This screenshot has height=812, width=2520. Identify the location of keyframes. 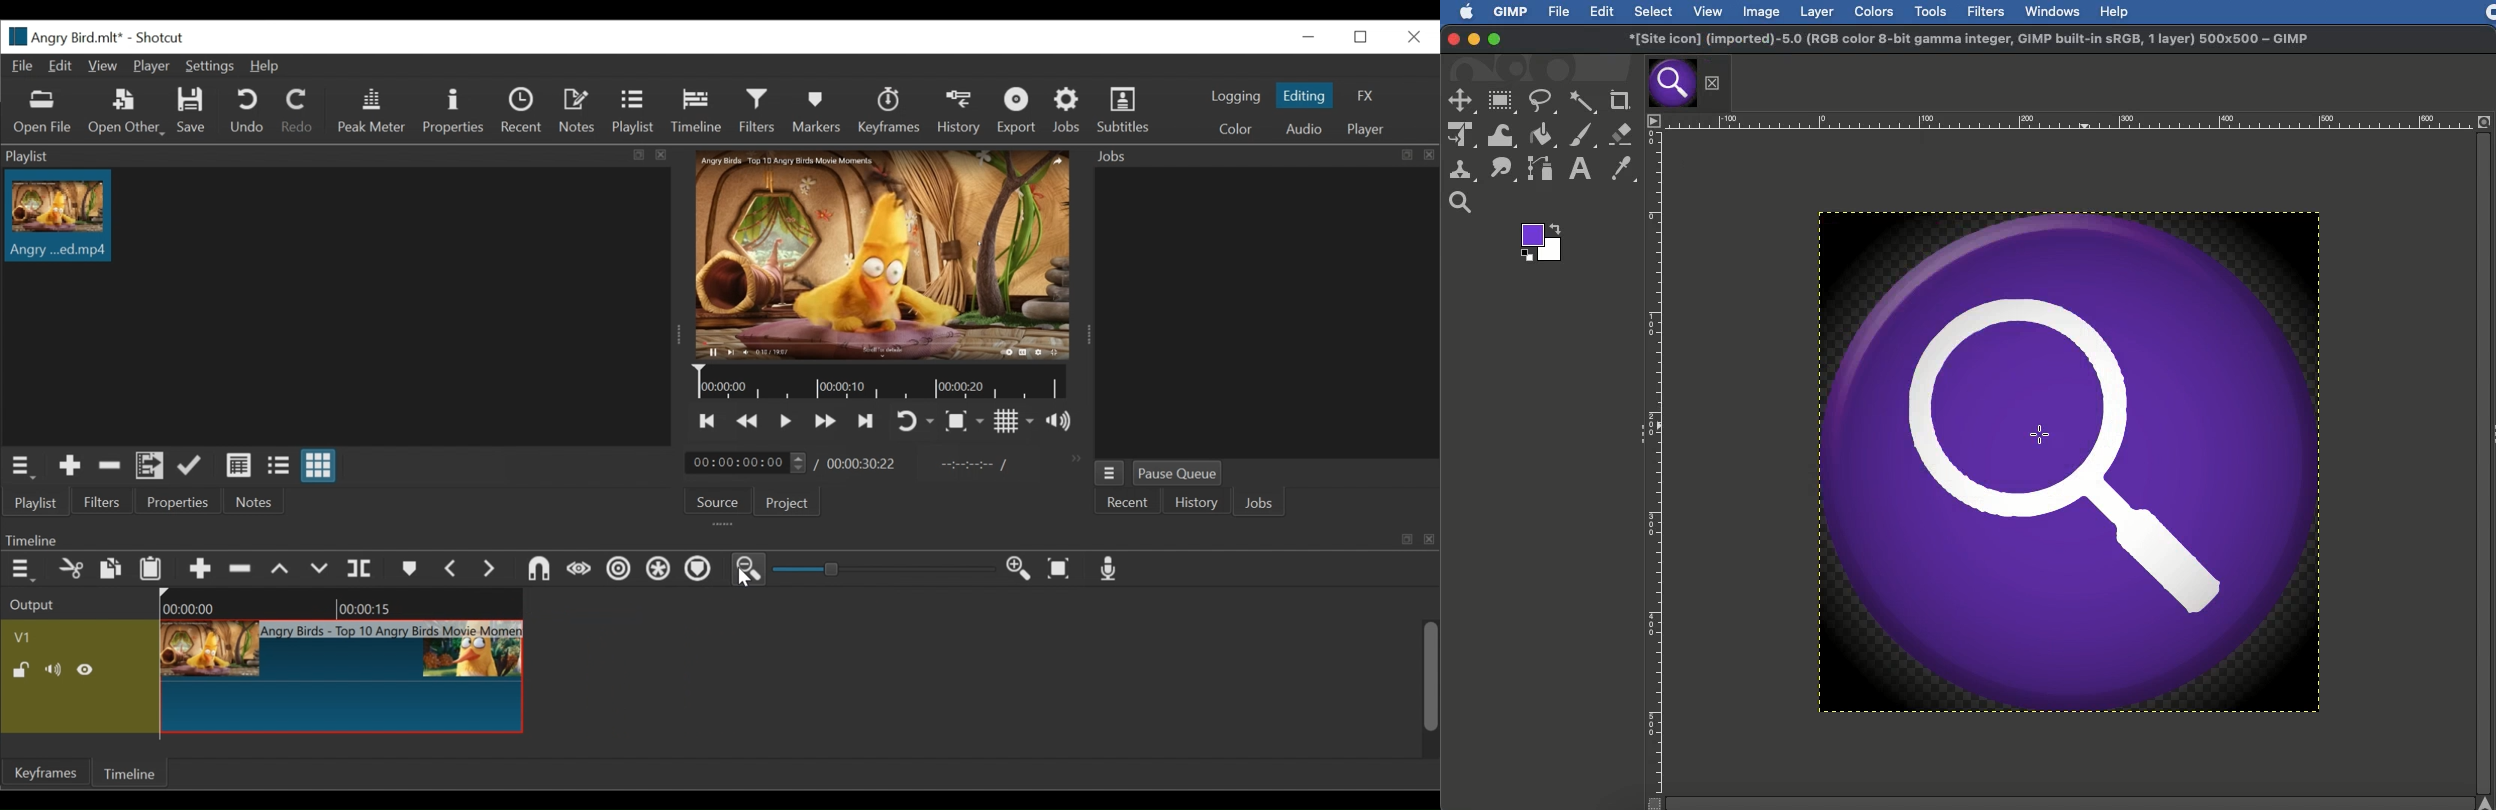
(40, 776).